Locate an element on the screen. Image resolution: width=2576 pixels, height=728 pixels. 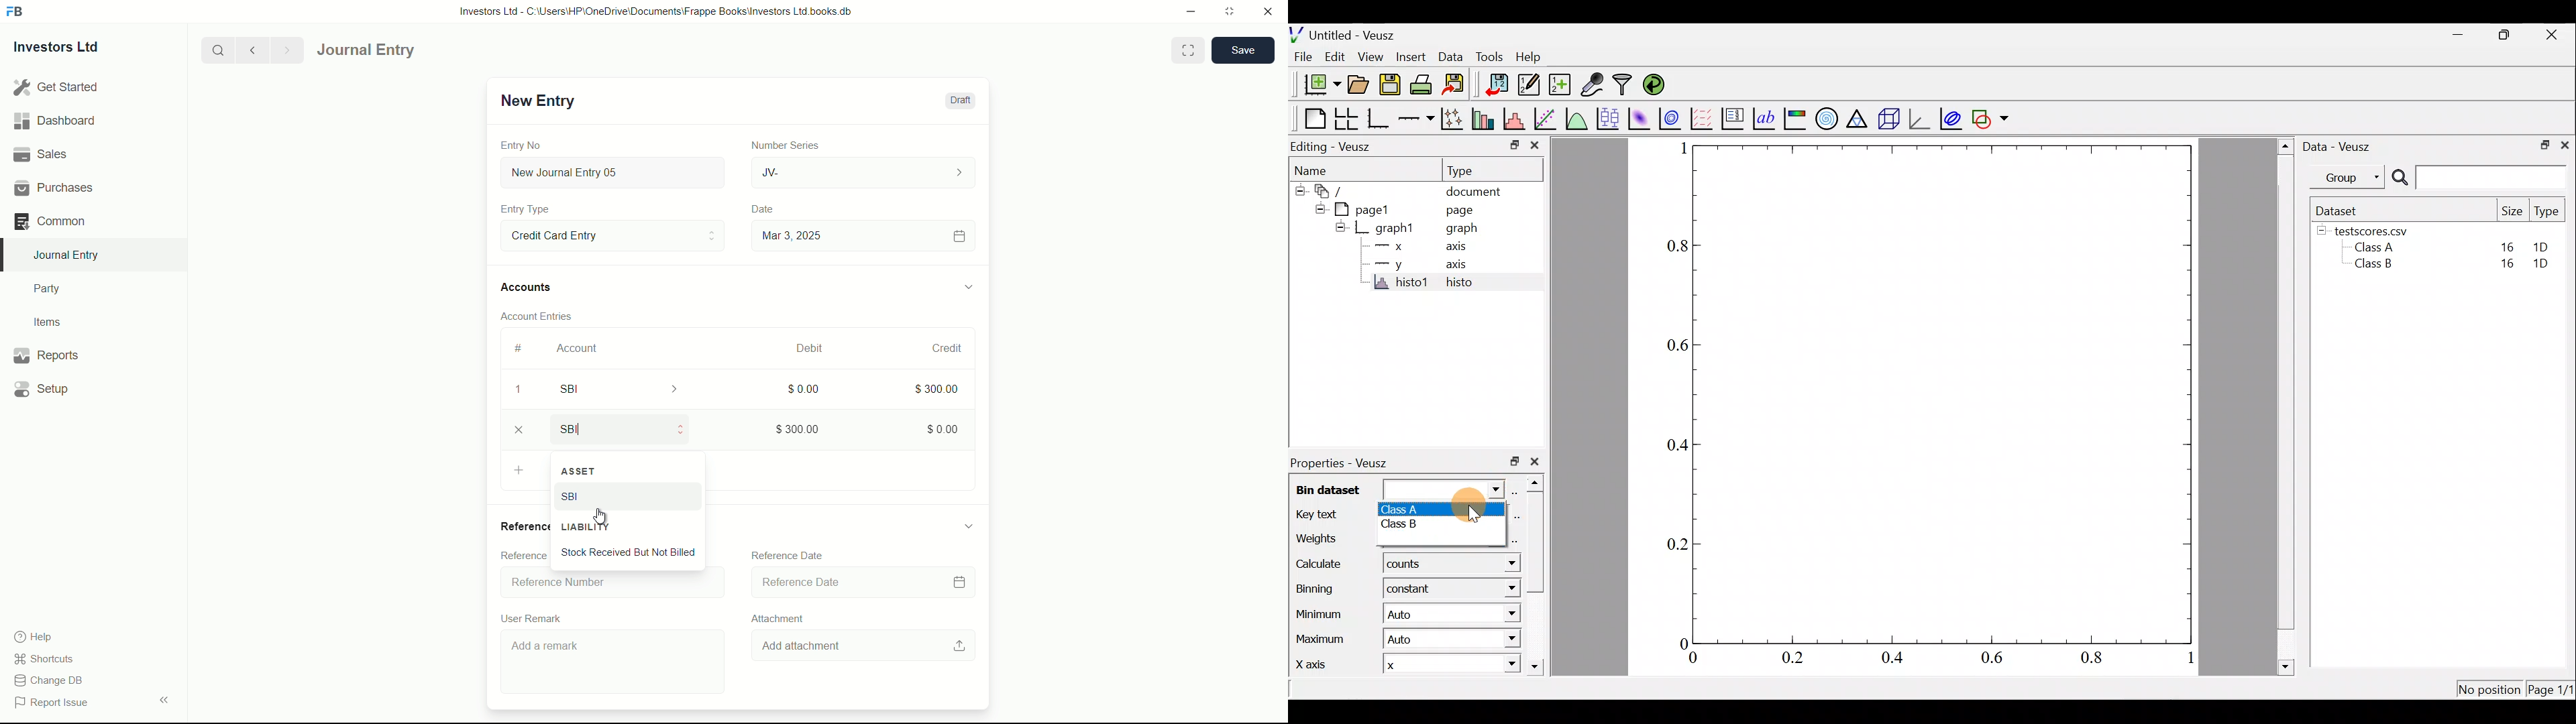
FrappeBooks logo is located at coordinates (15, 12).